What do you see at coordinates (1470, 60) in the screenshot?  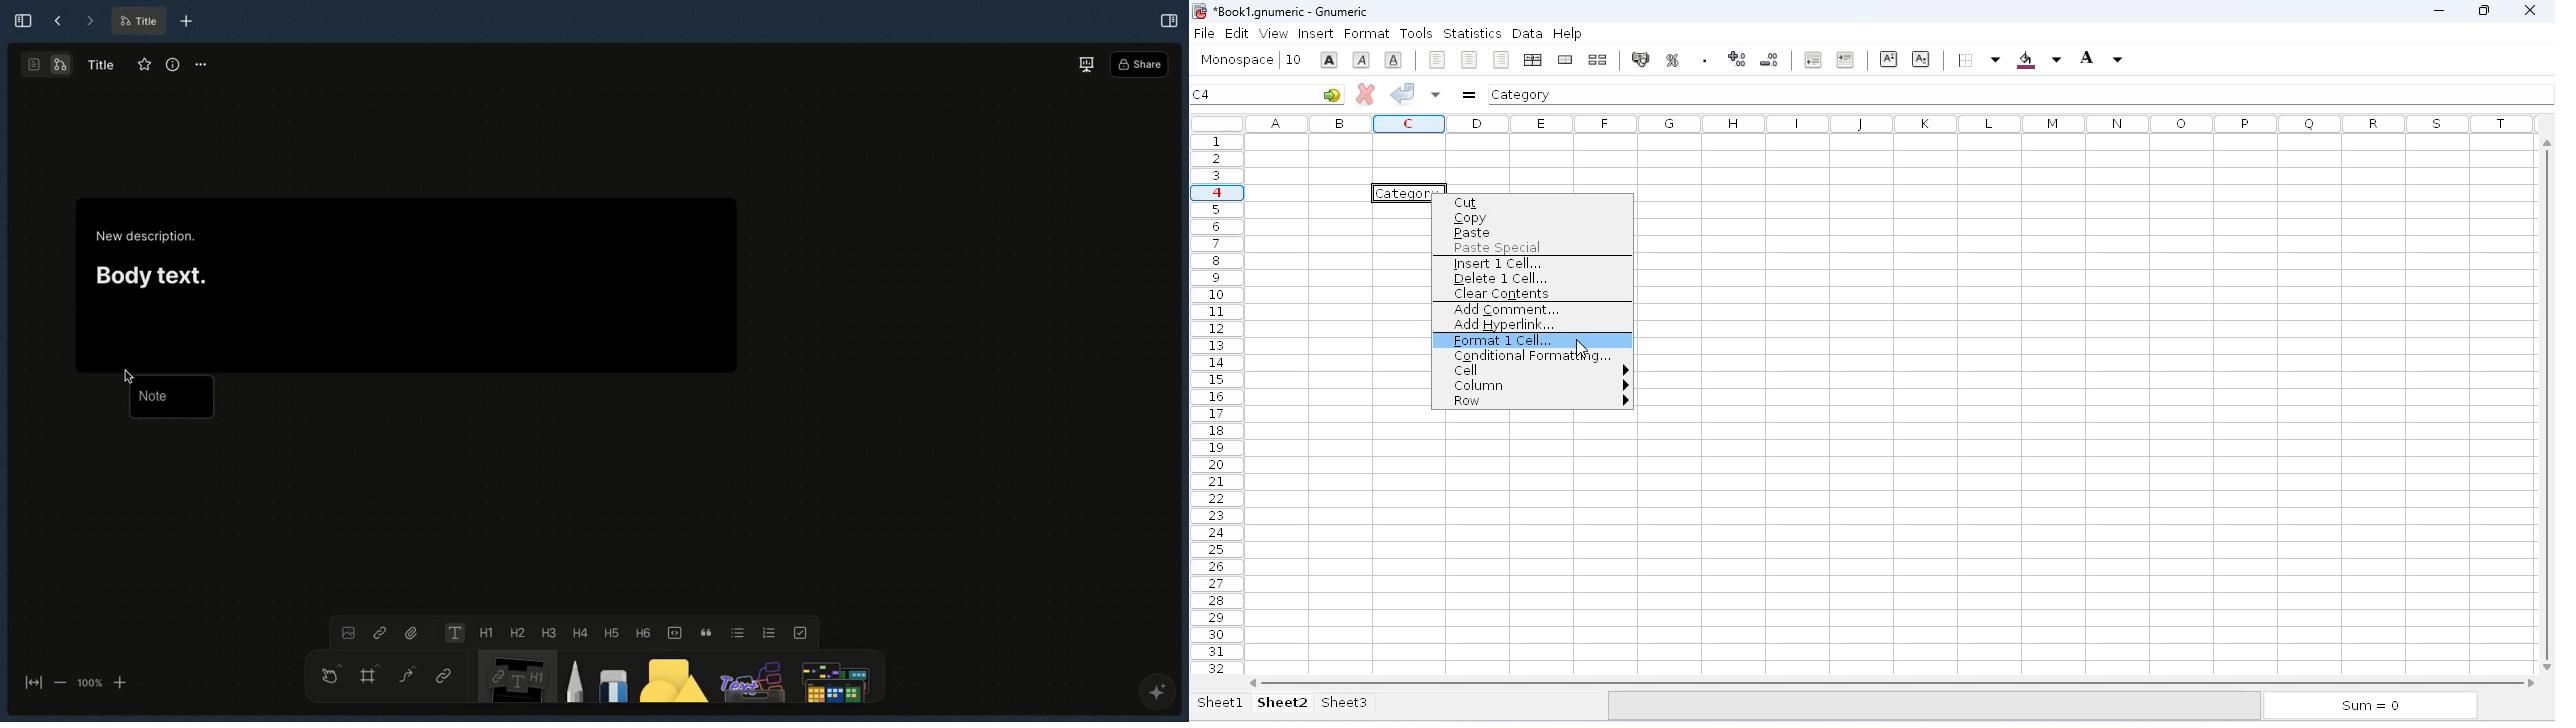 I see `center horizontally` at bounding box center [1470, 60].